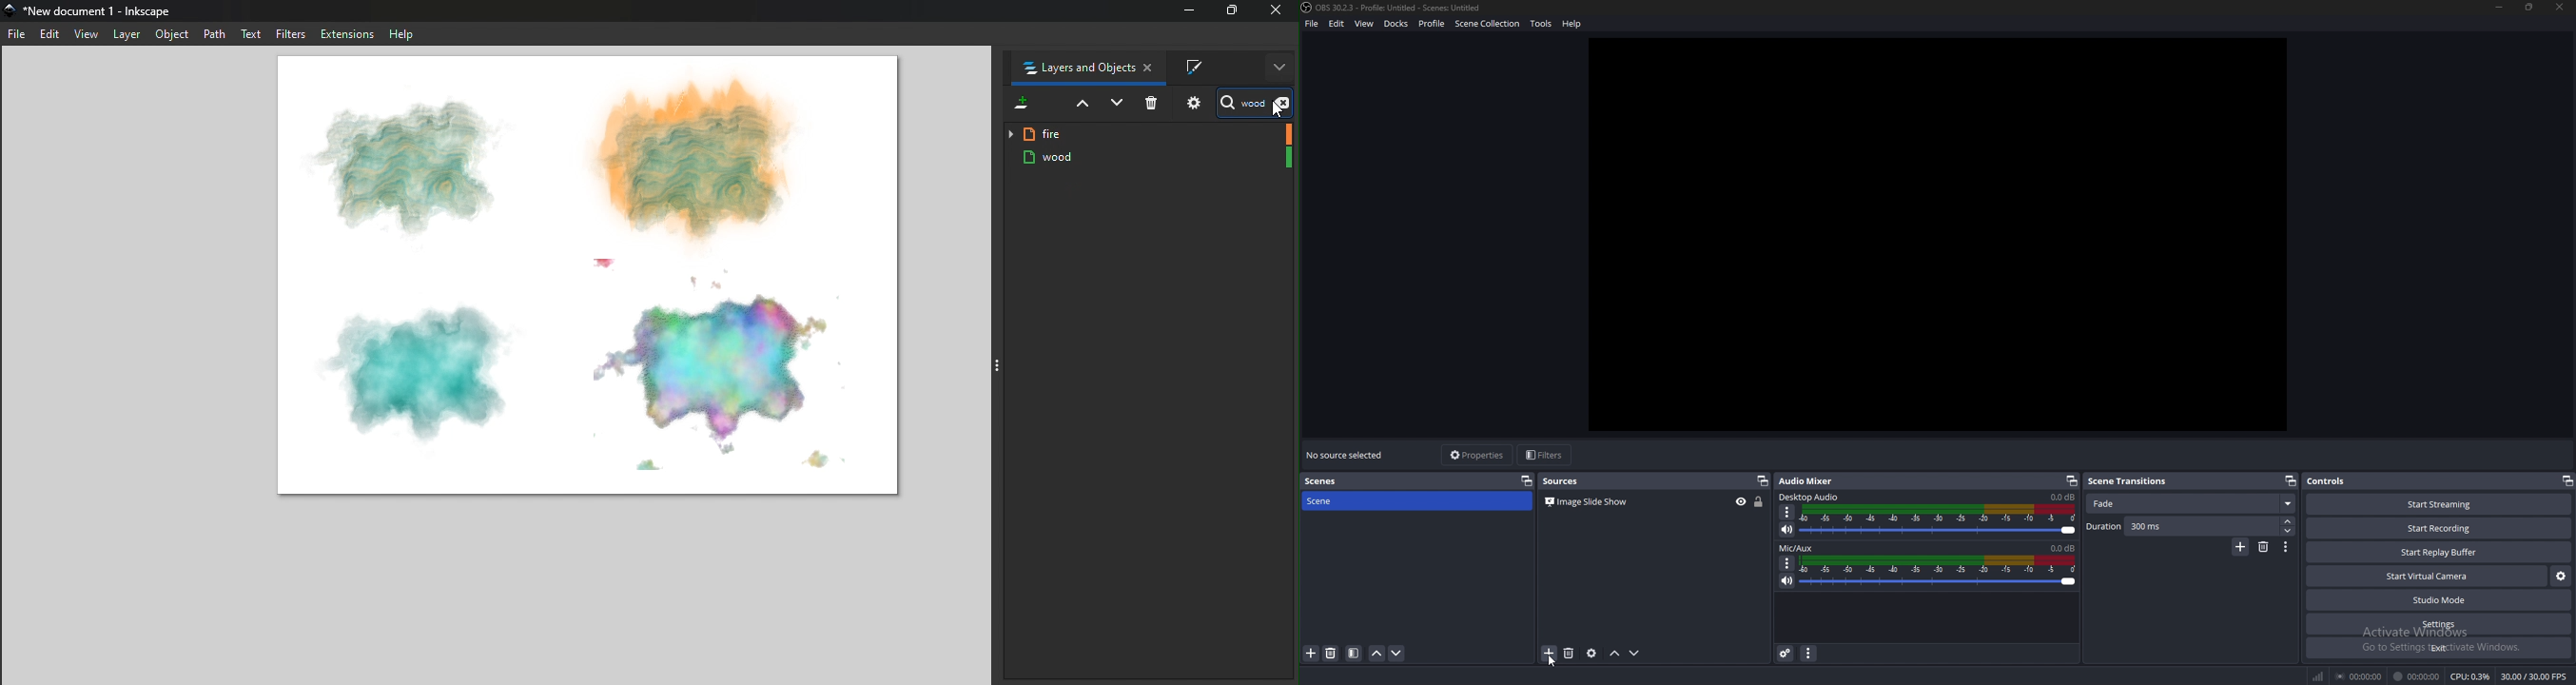 This screenshot has height=700, width=2576. I want to click on Objects and layers dialog settings, so click(1199, 102).